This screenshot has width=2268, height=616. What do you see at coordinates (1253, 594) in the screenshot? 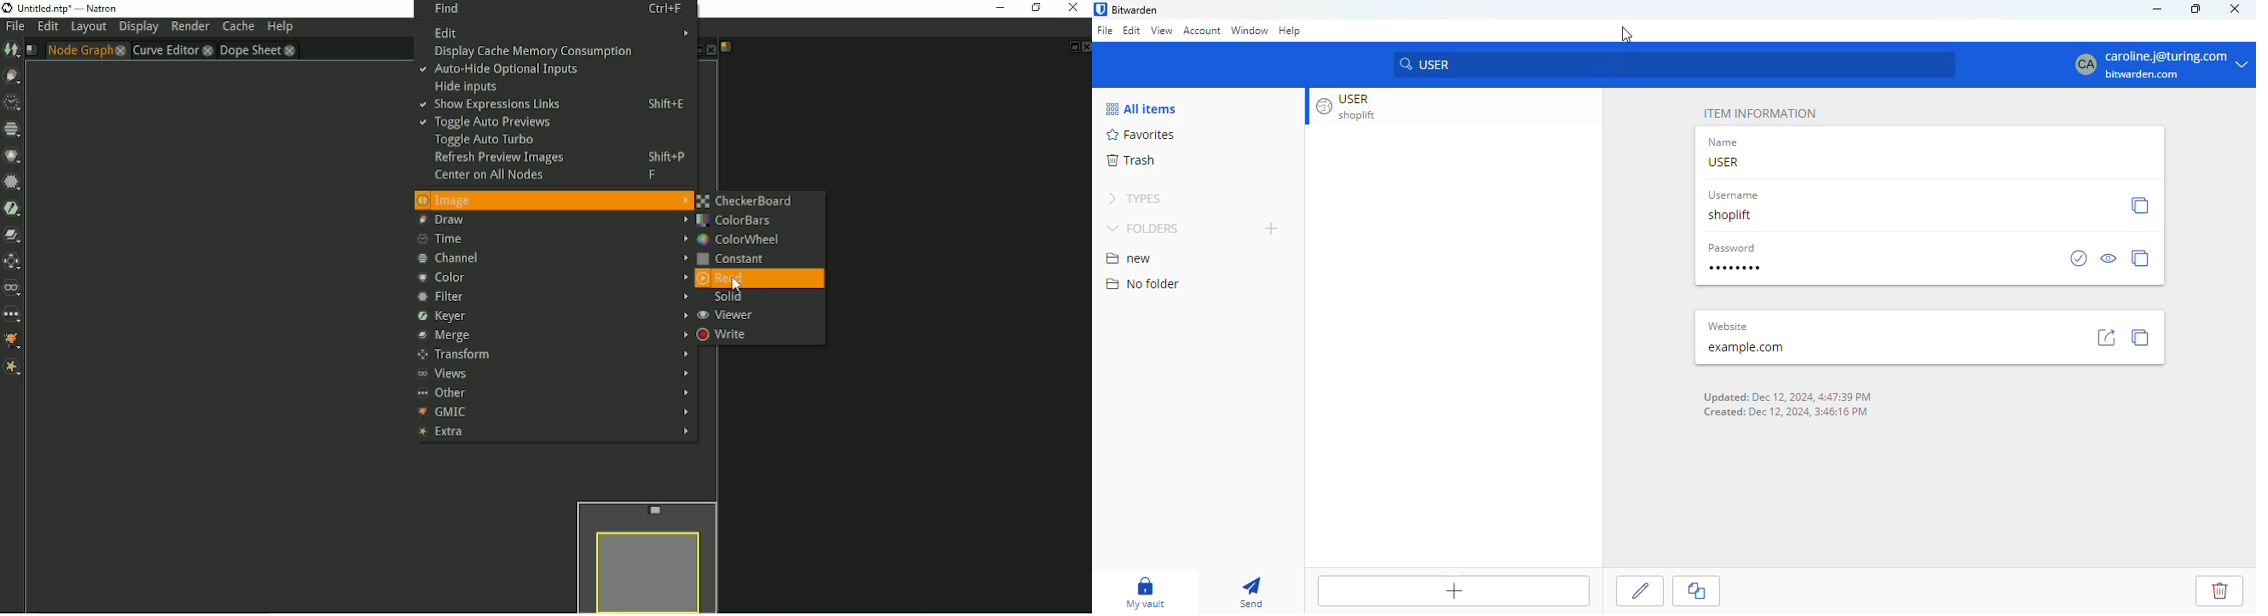
I see `send` at bounding box center [1253, 594].